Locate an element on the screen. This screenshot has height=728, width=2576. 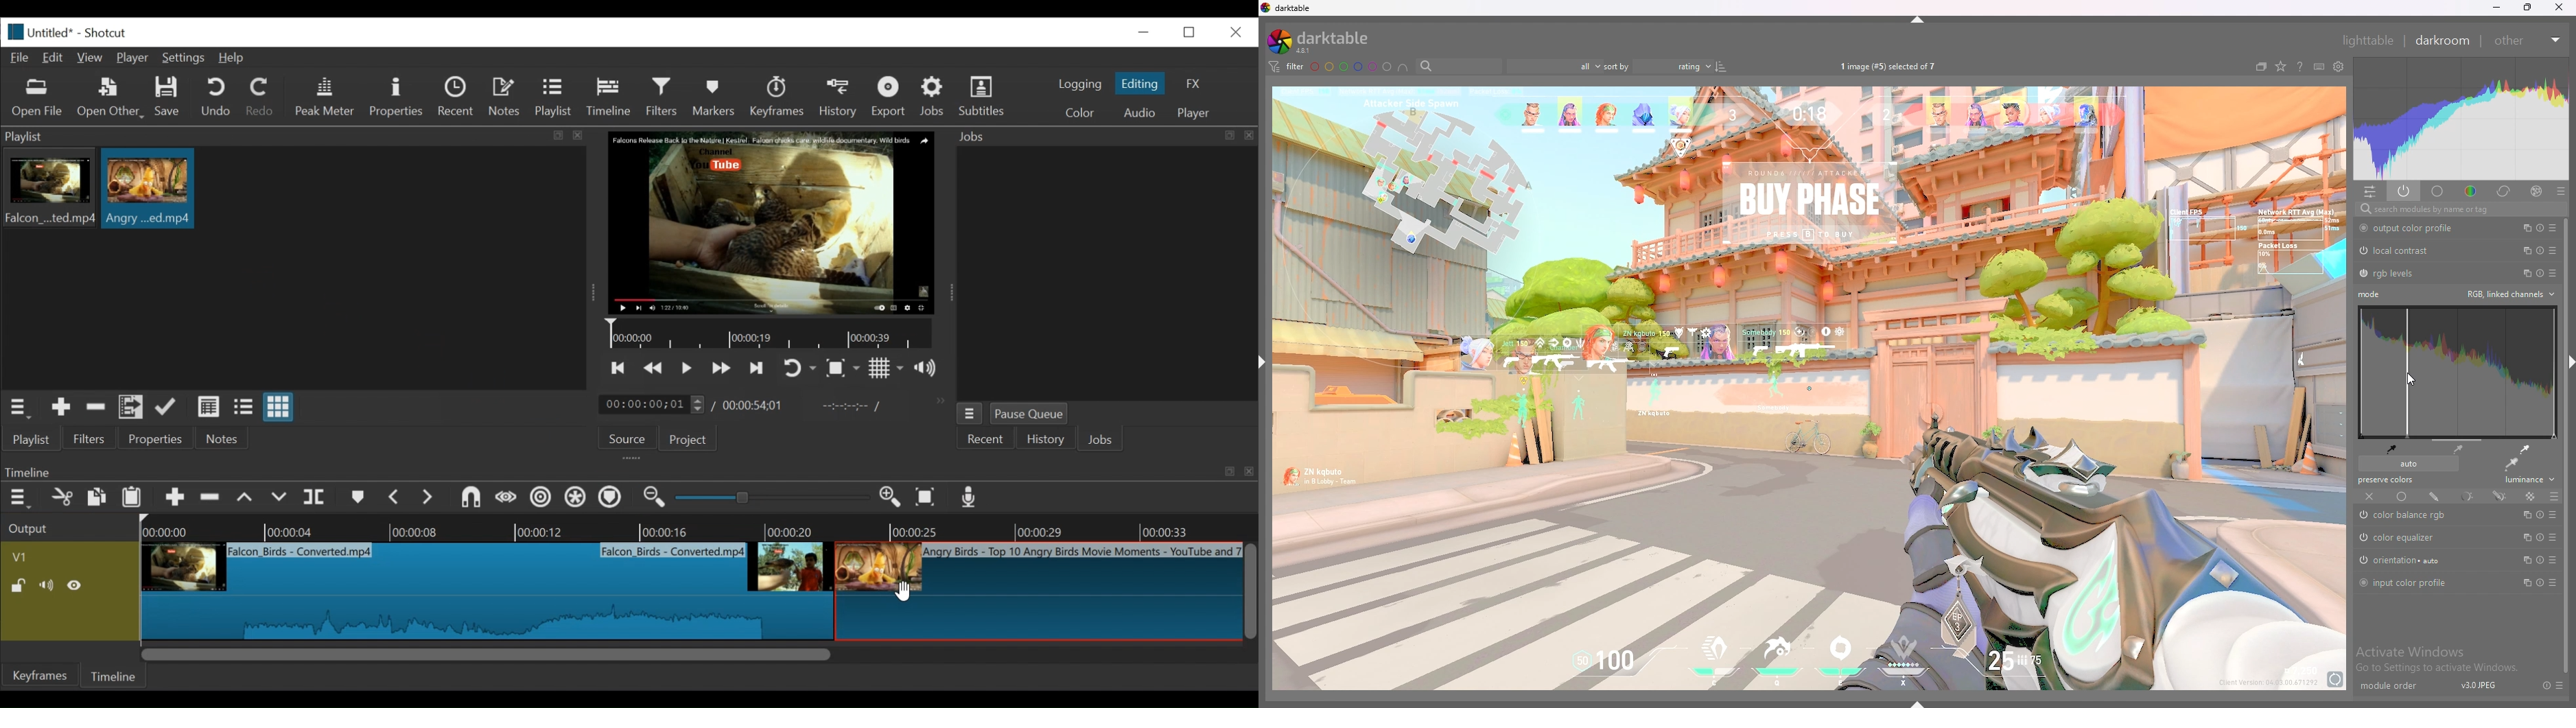
Pause Queue is located at coordinates (1030, 416).